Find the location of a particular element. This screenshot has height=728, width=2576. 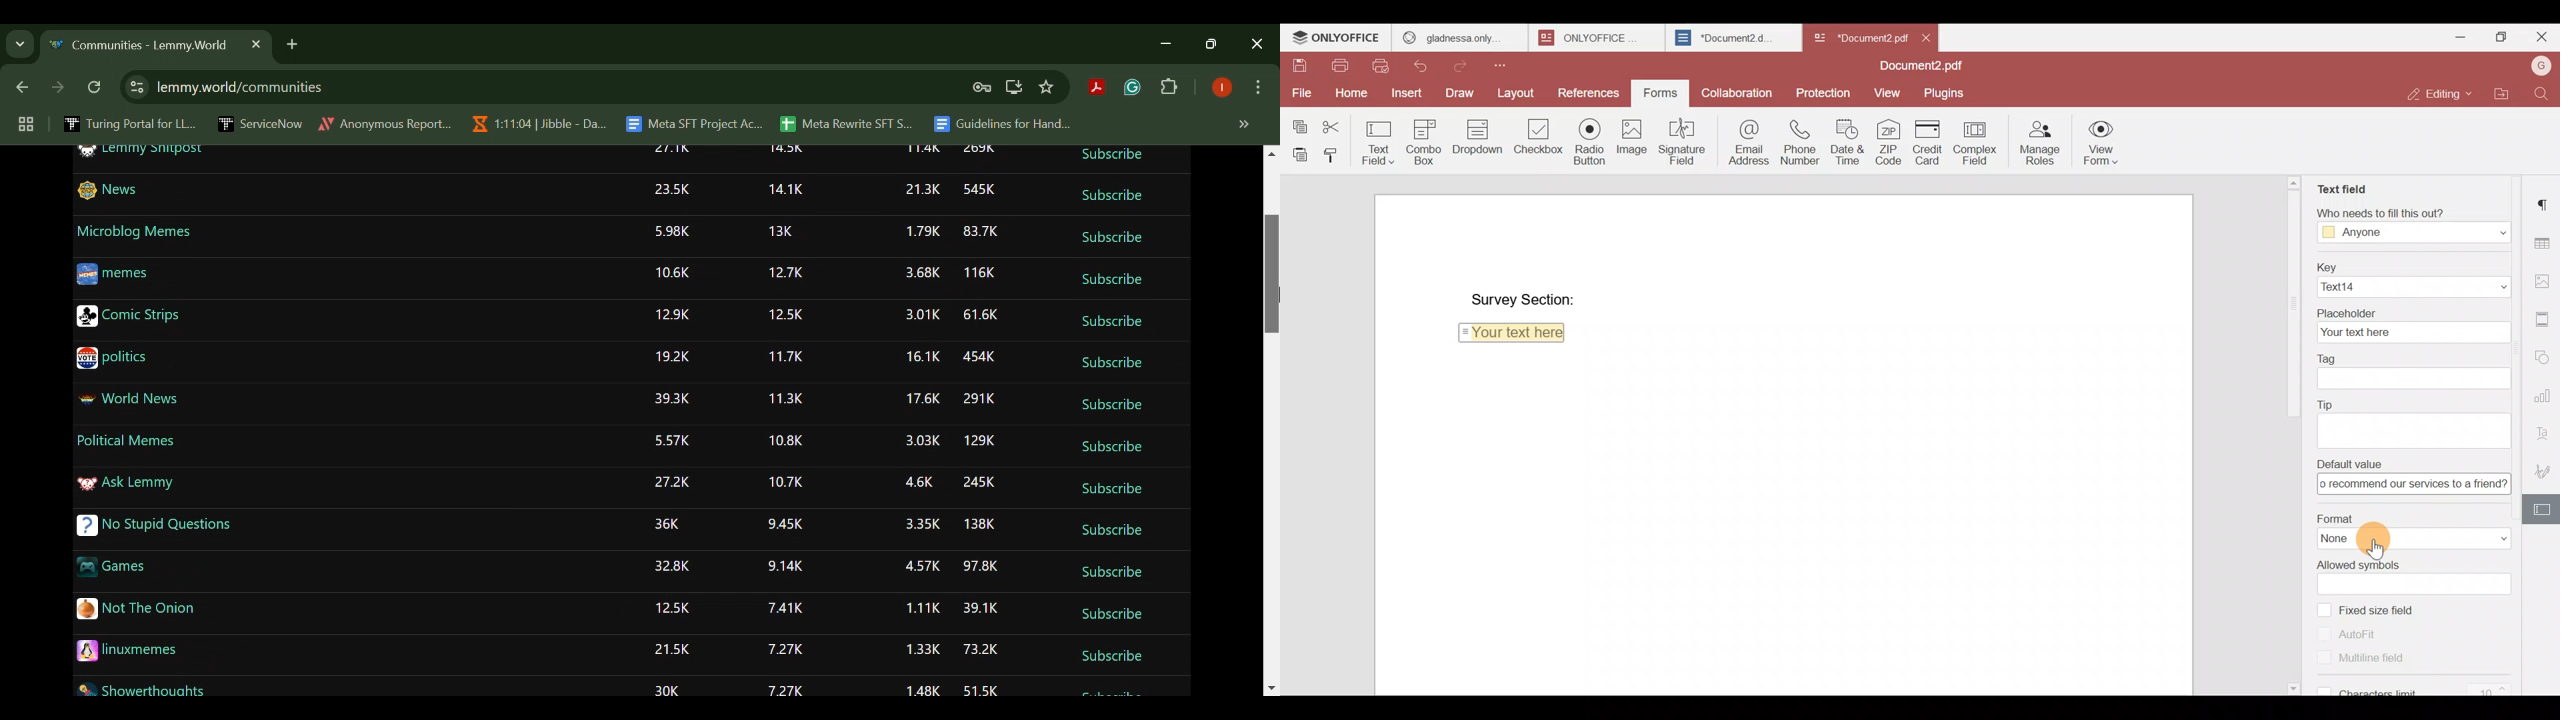

Characters limit is located at coordinates (2419, 688).